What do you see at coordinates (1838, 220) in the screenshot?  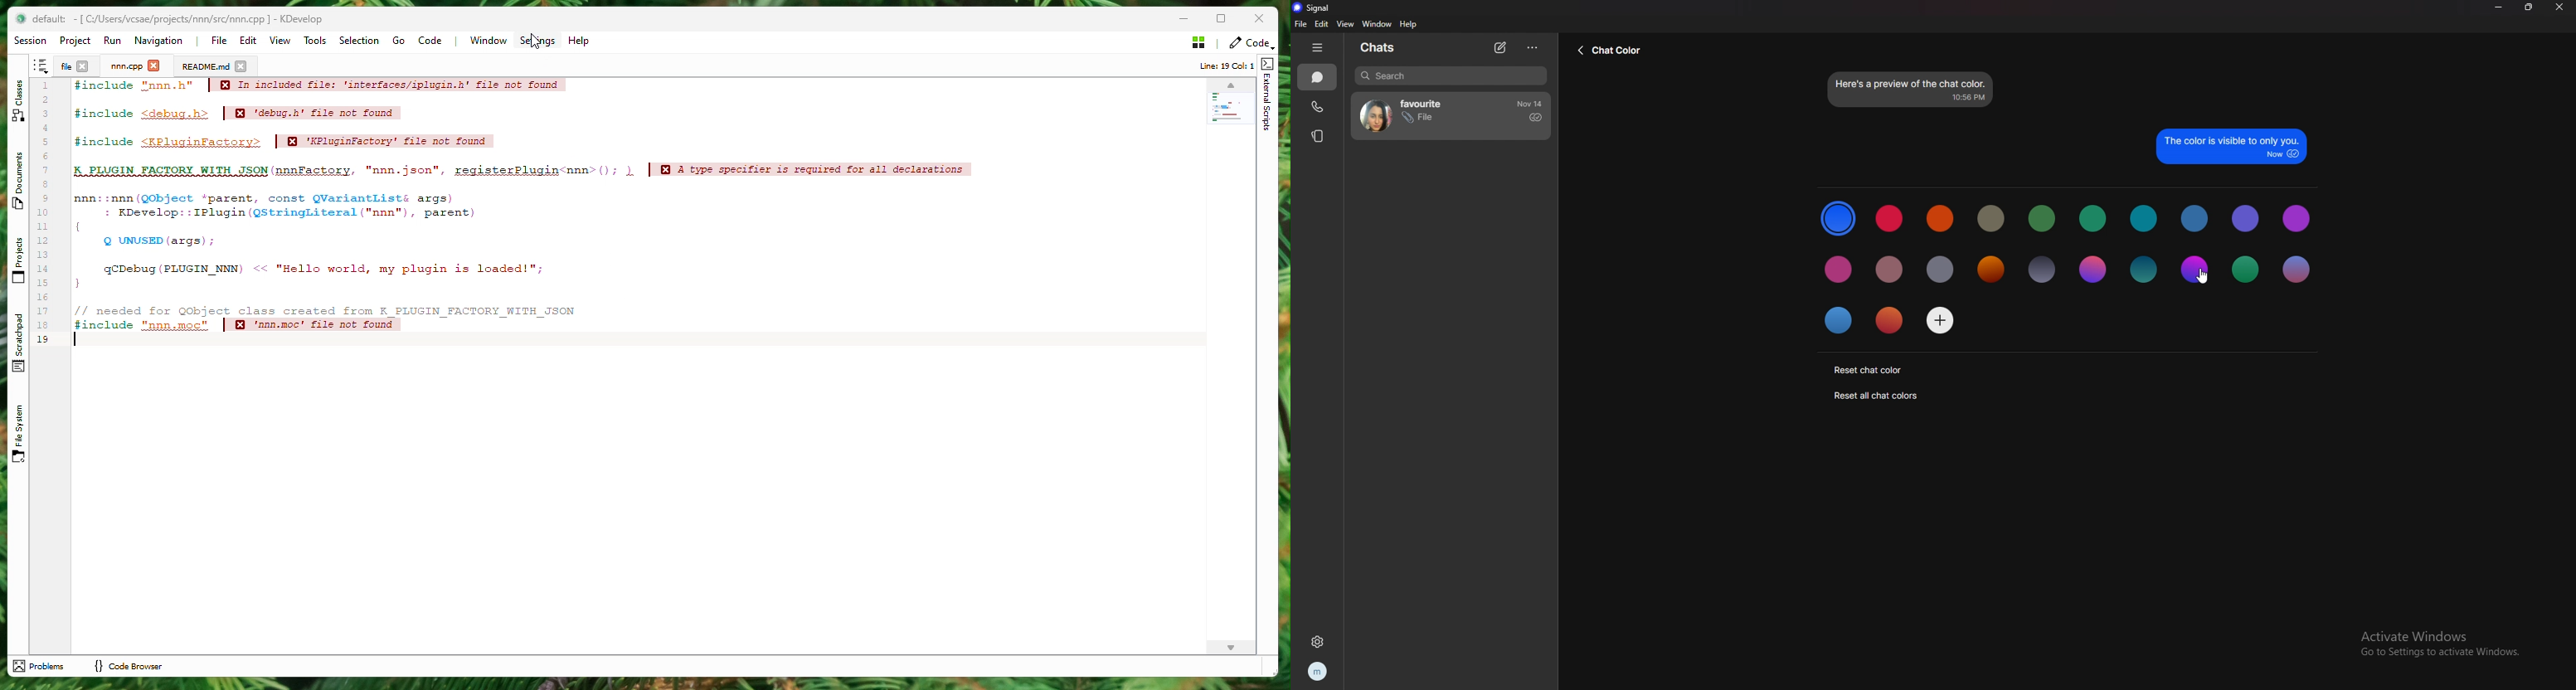 I see `selected color` at bounding box center [1838, 220].